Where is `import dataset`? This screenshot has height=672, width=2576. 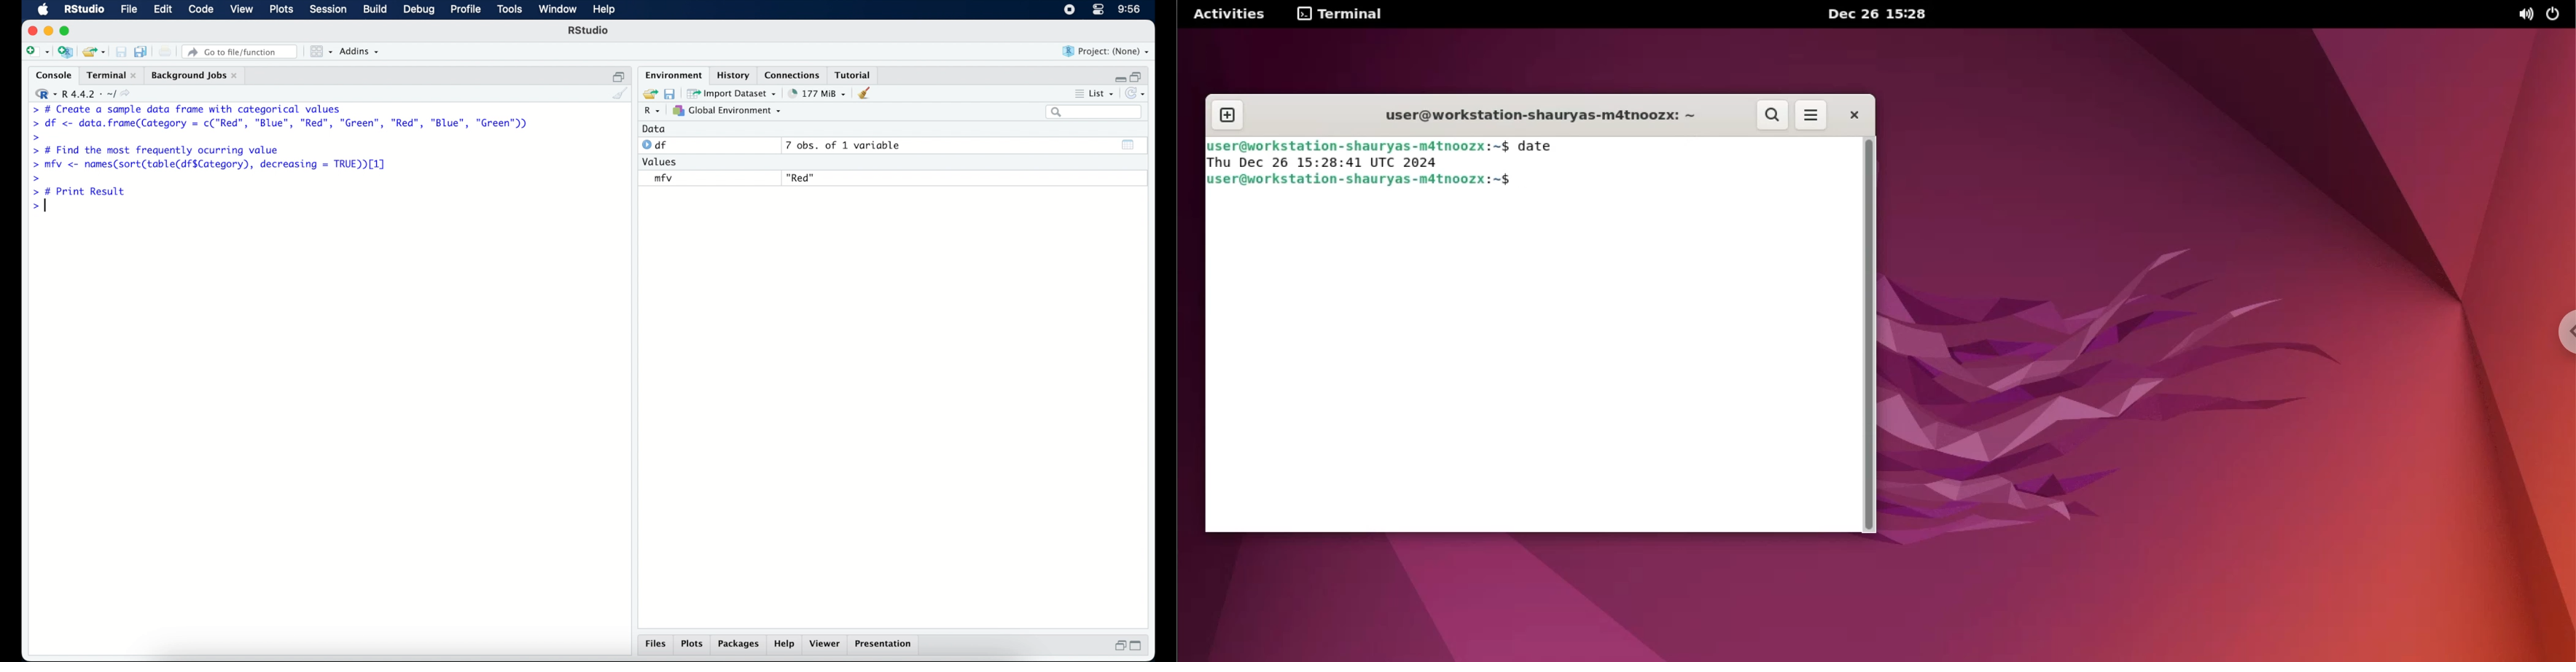
import dataset is located at coordinates (733, 93).